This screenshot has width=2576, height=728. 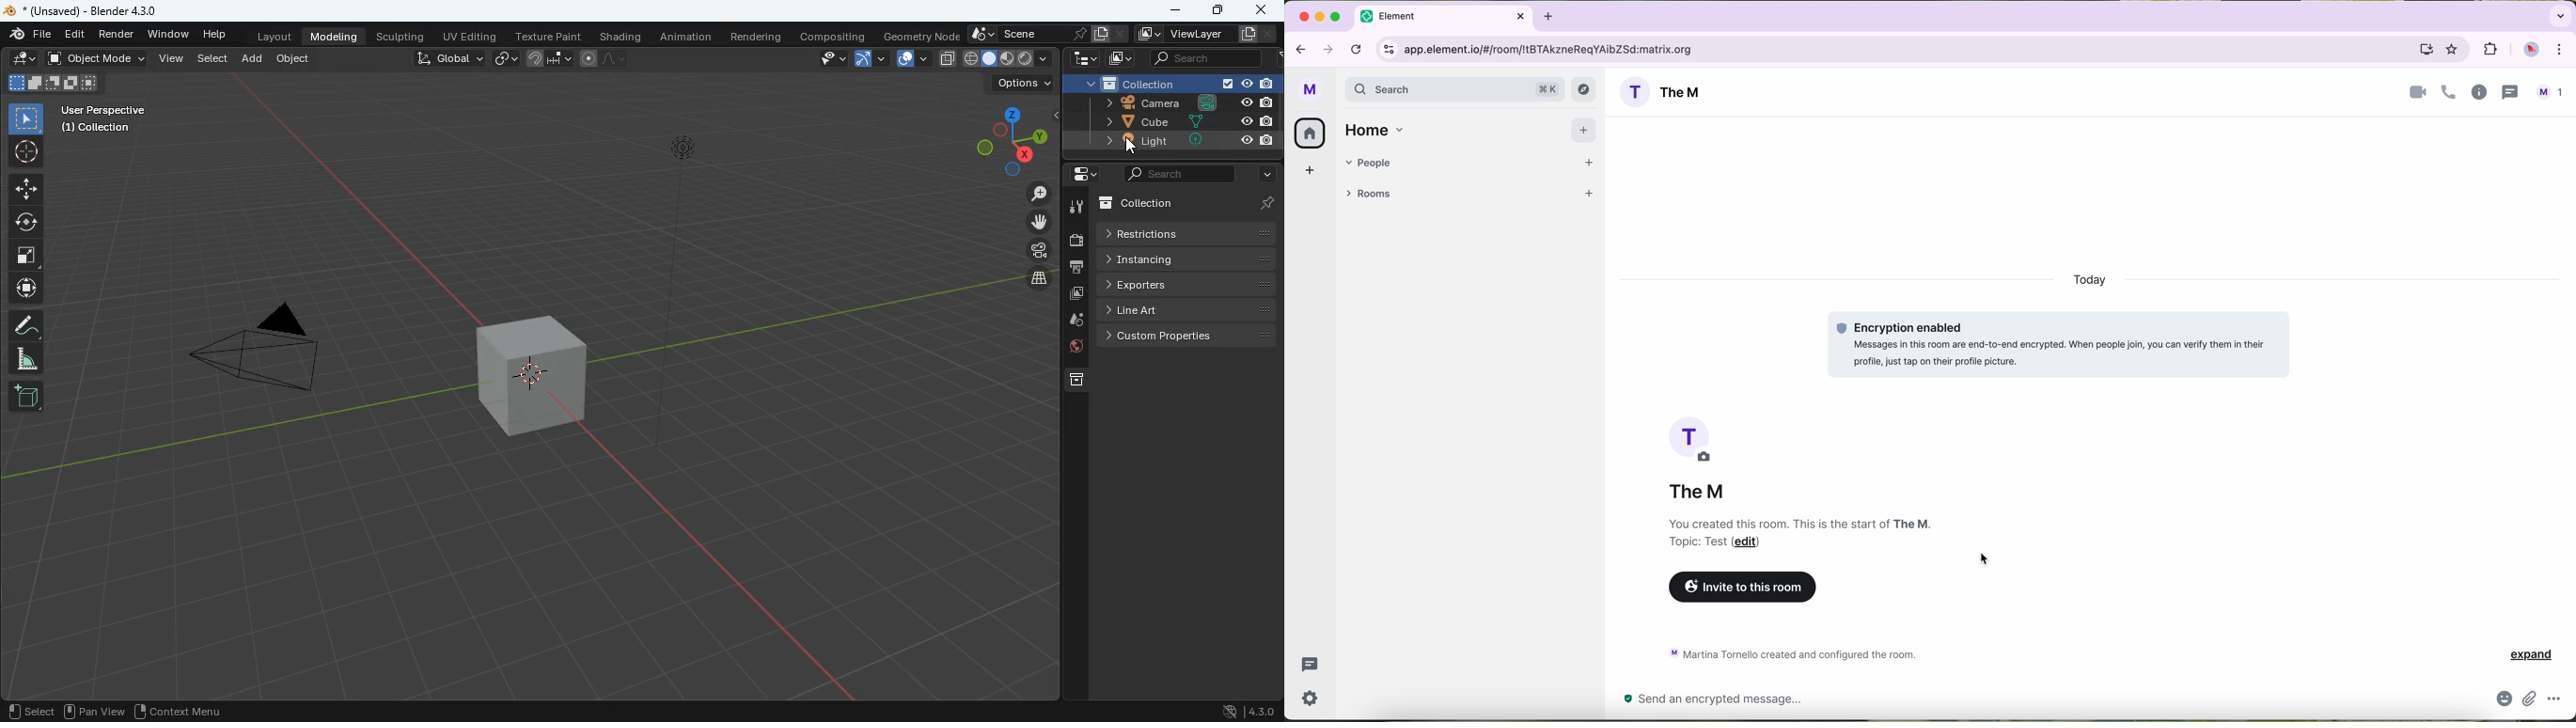 I want to click on control and customize Google Chrome, so click(x=2566, y=50).